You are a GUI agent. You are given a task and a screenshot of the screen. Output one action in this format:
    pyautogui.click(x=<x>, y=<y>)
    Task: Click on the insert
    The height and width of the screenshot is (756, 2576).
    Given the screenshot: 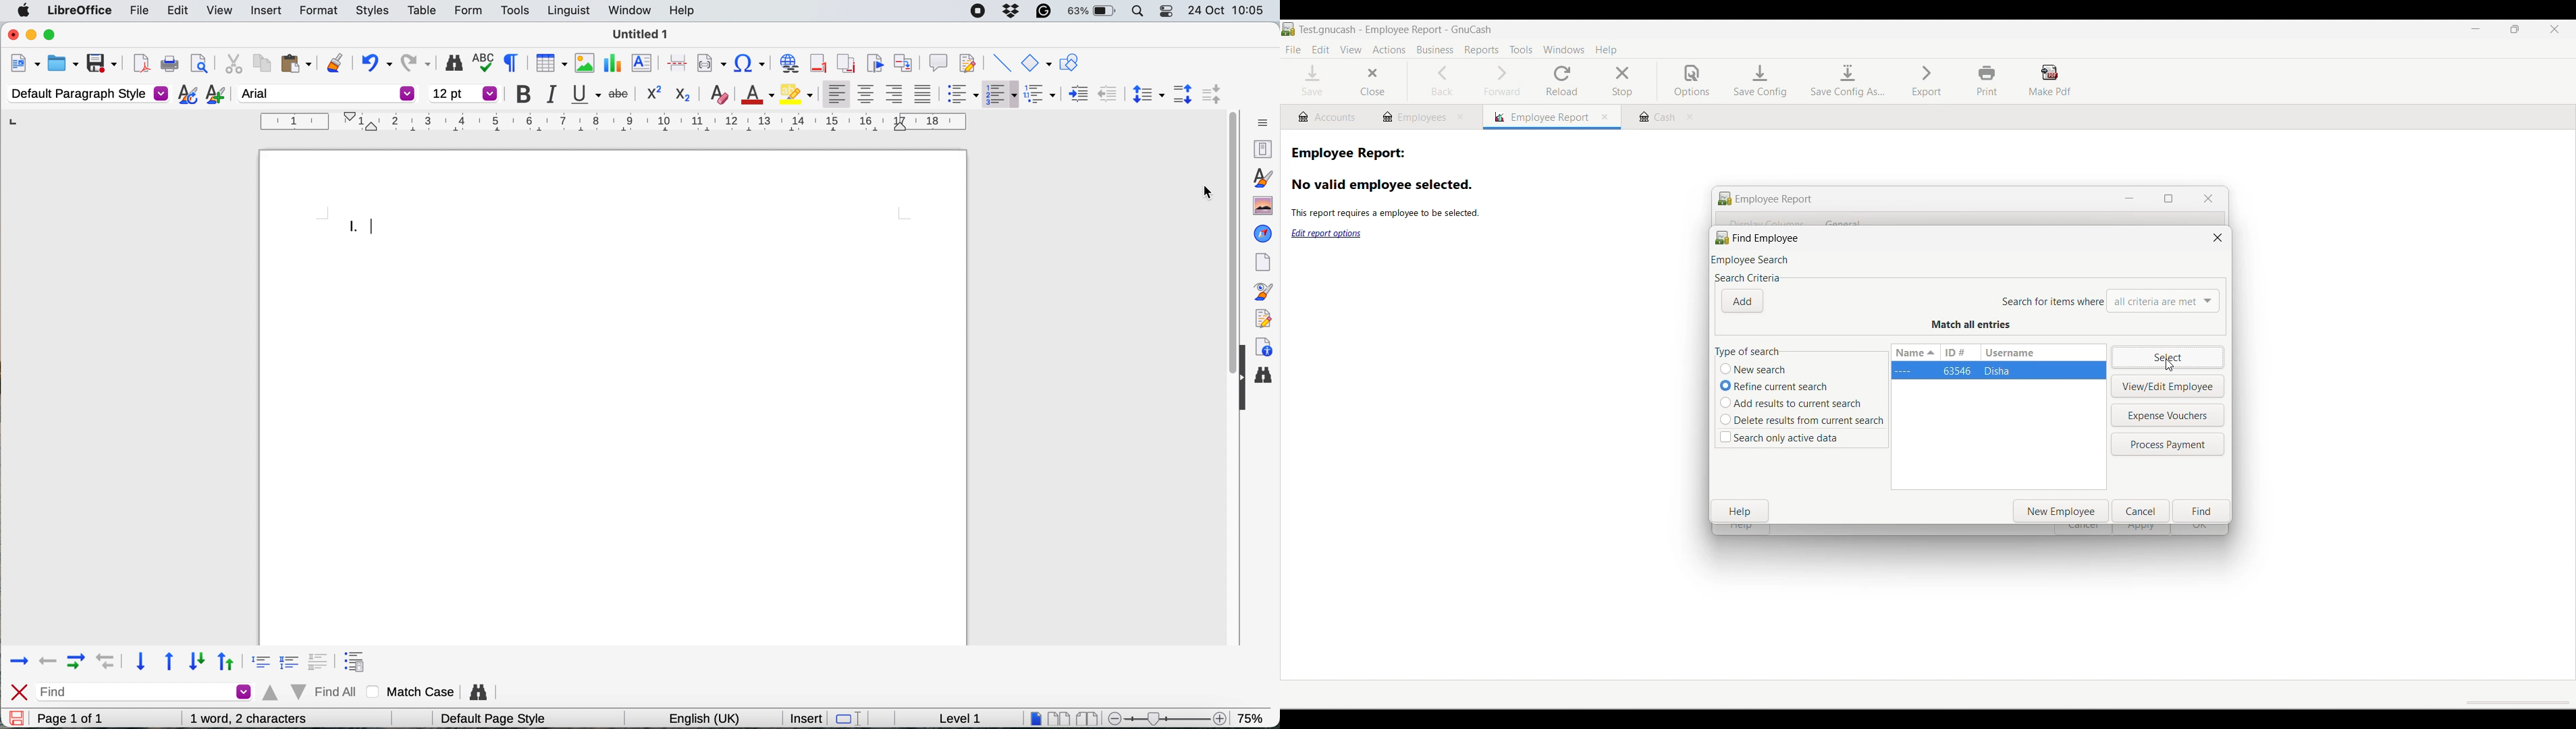 What is the action you would take?
    pyautogui.click(x=265, y=9)
    